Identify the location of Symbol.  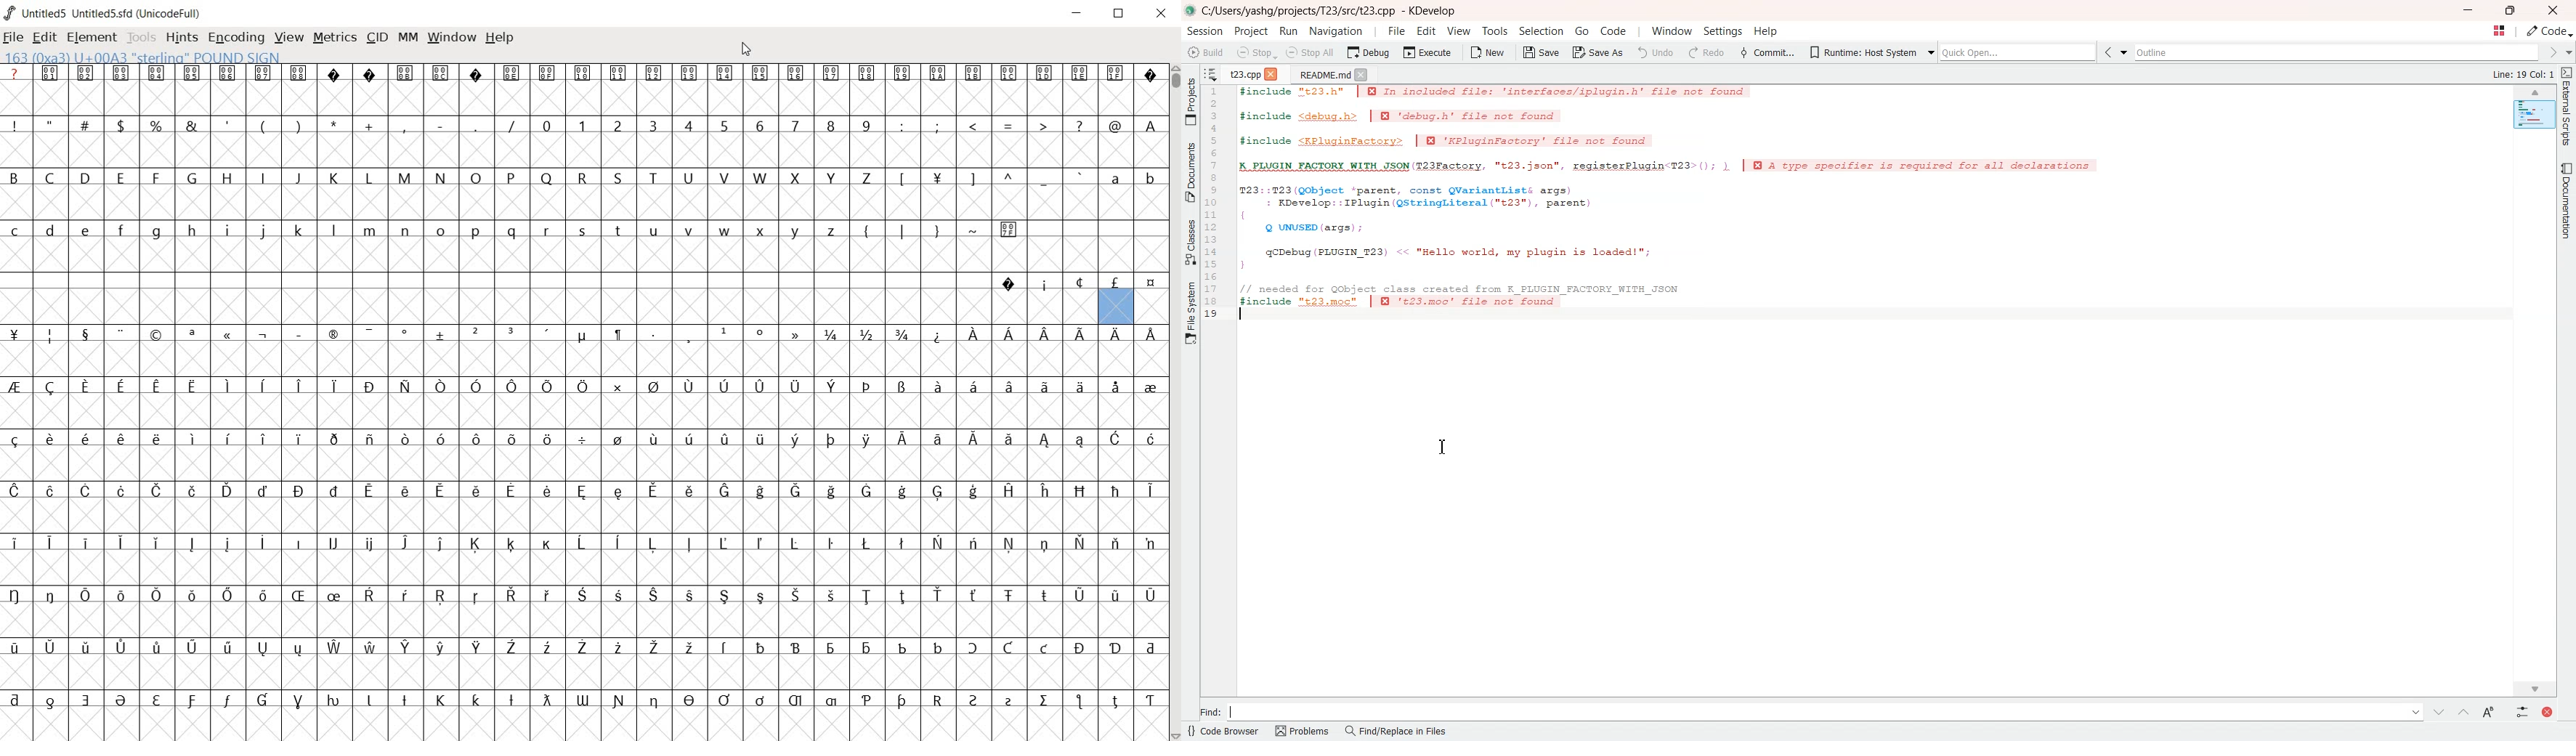
(227, 703).